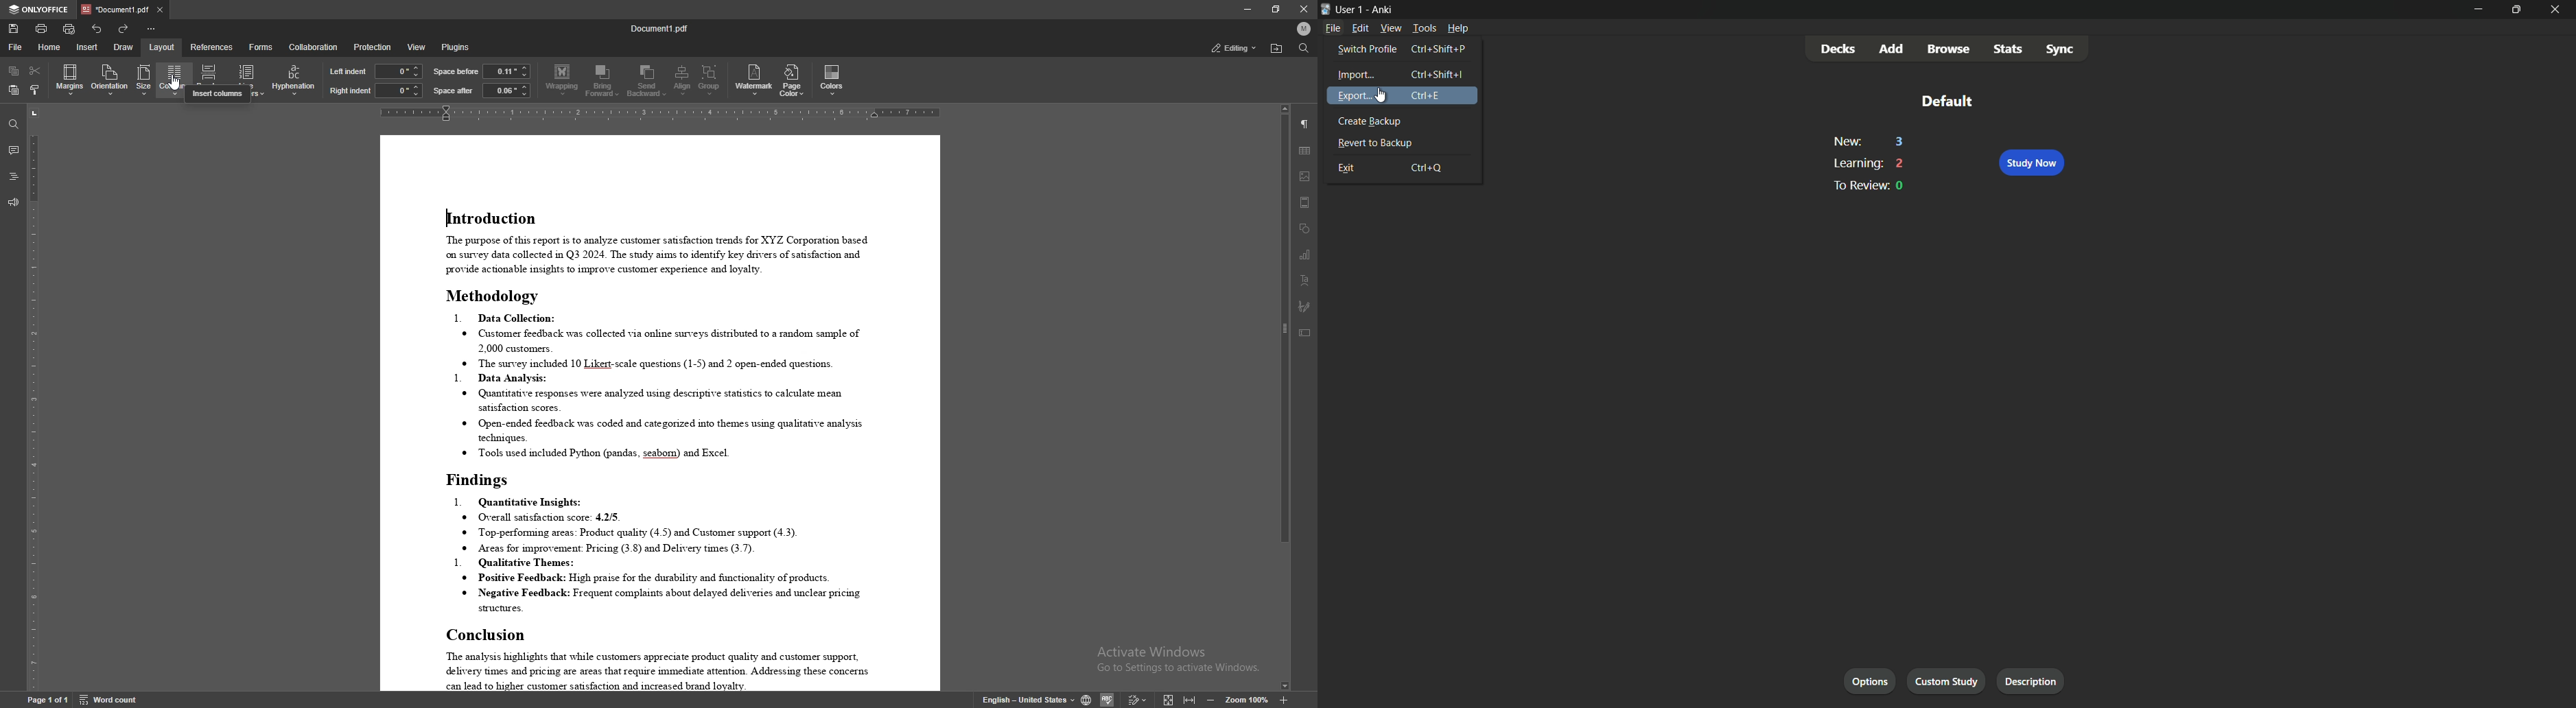 The image size is (2576, 728). What do you see at coordinates (174, 79) in the screenshot?
I see `columns` at bounding box center [174, 79].